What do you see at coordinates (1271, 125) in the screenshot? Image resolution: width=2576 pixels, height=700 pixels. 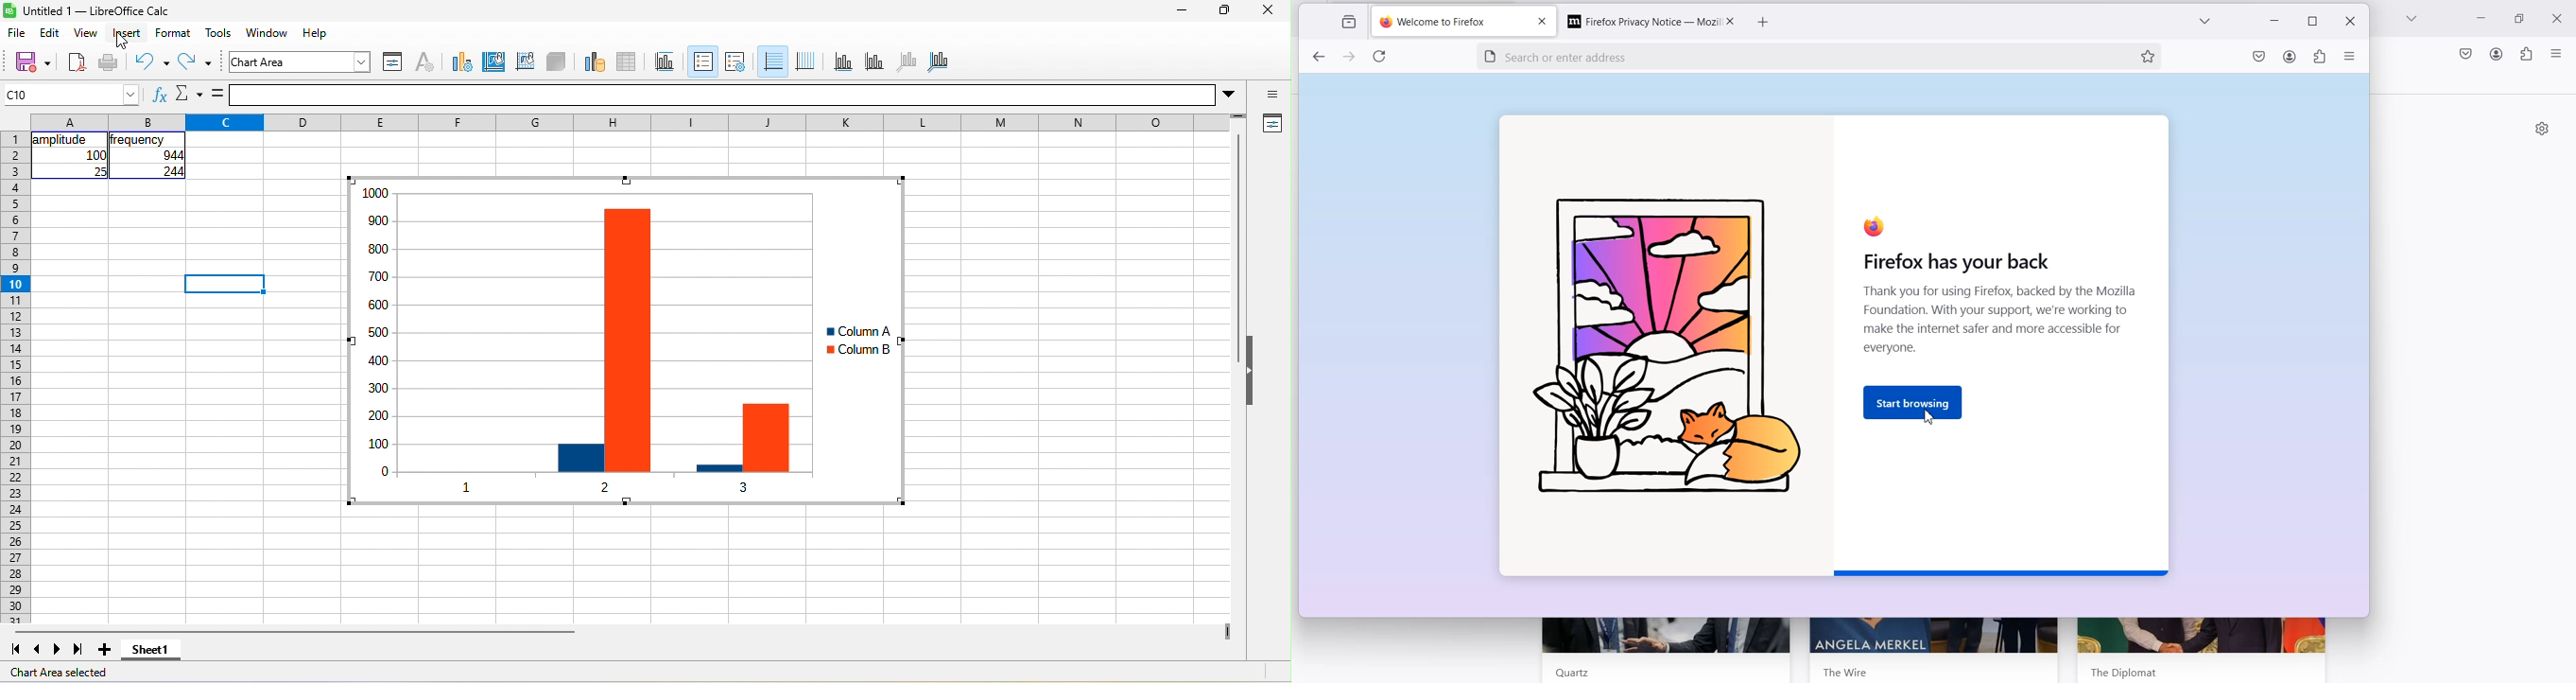 I see `properties` at bounding box center [1271, 125].